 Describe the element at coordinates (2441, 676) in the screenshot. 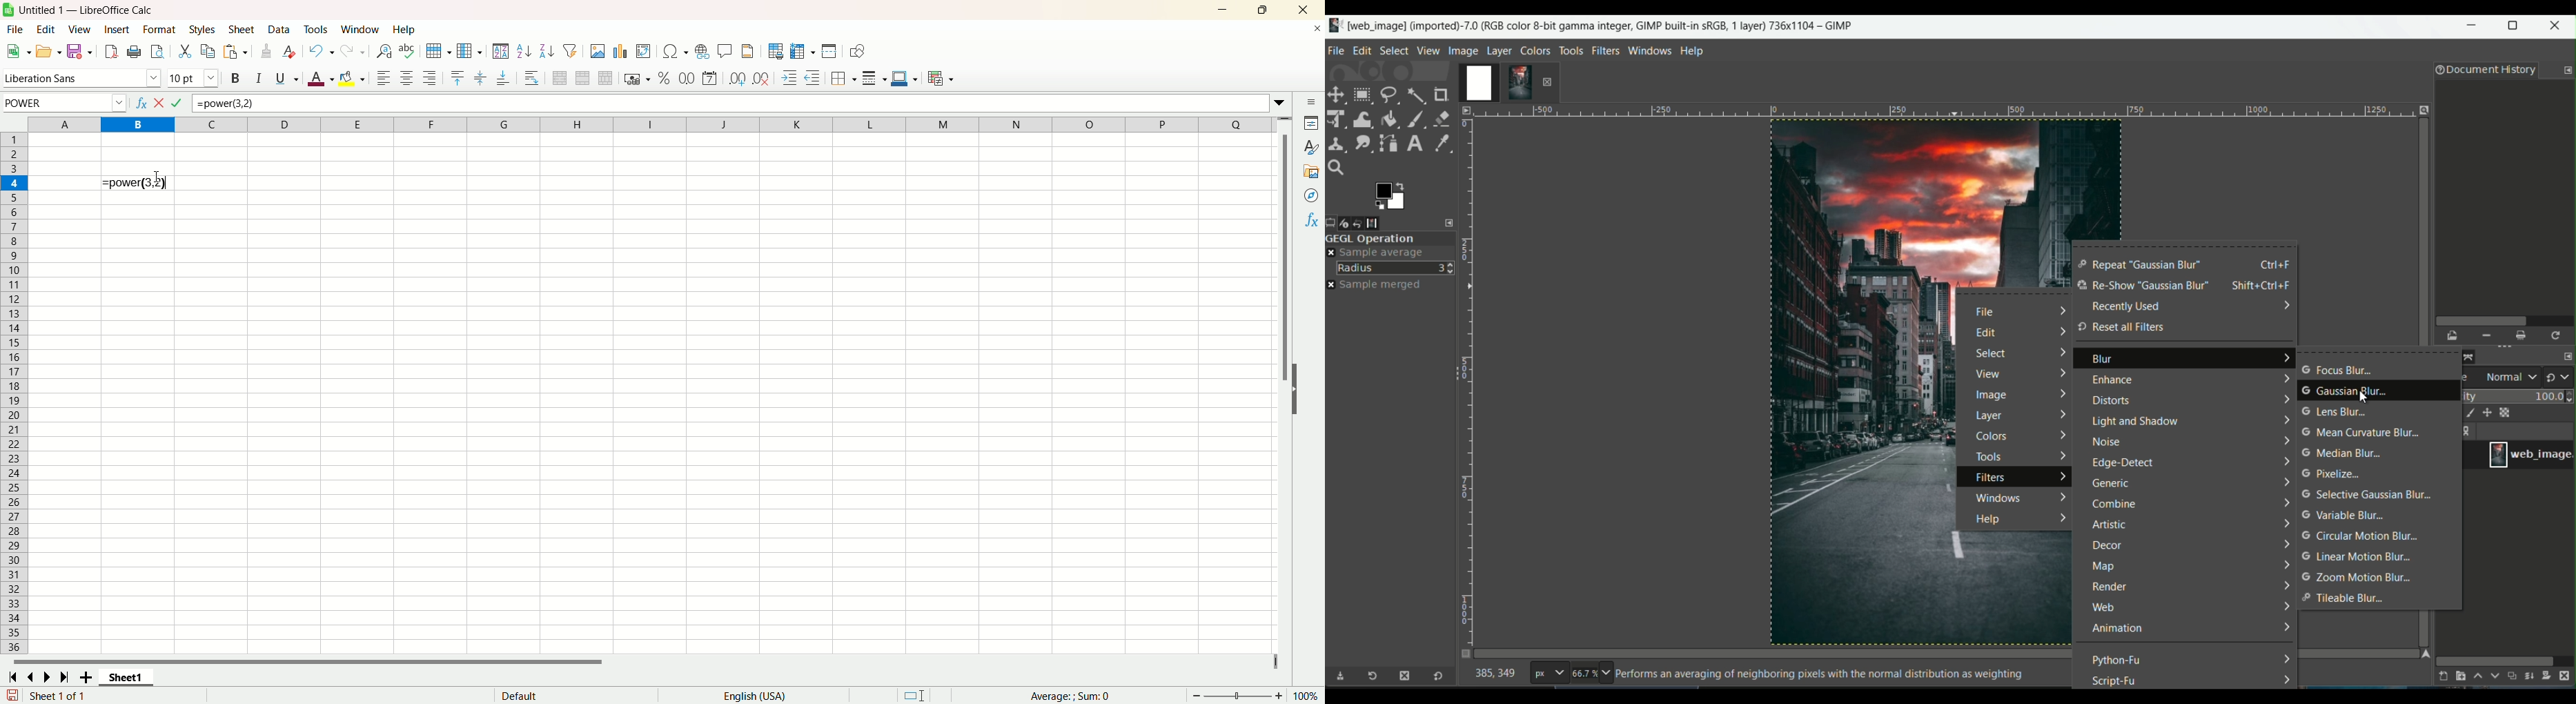

I see `create new layer` at that location.